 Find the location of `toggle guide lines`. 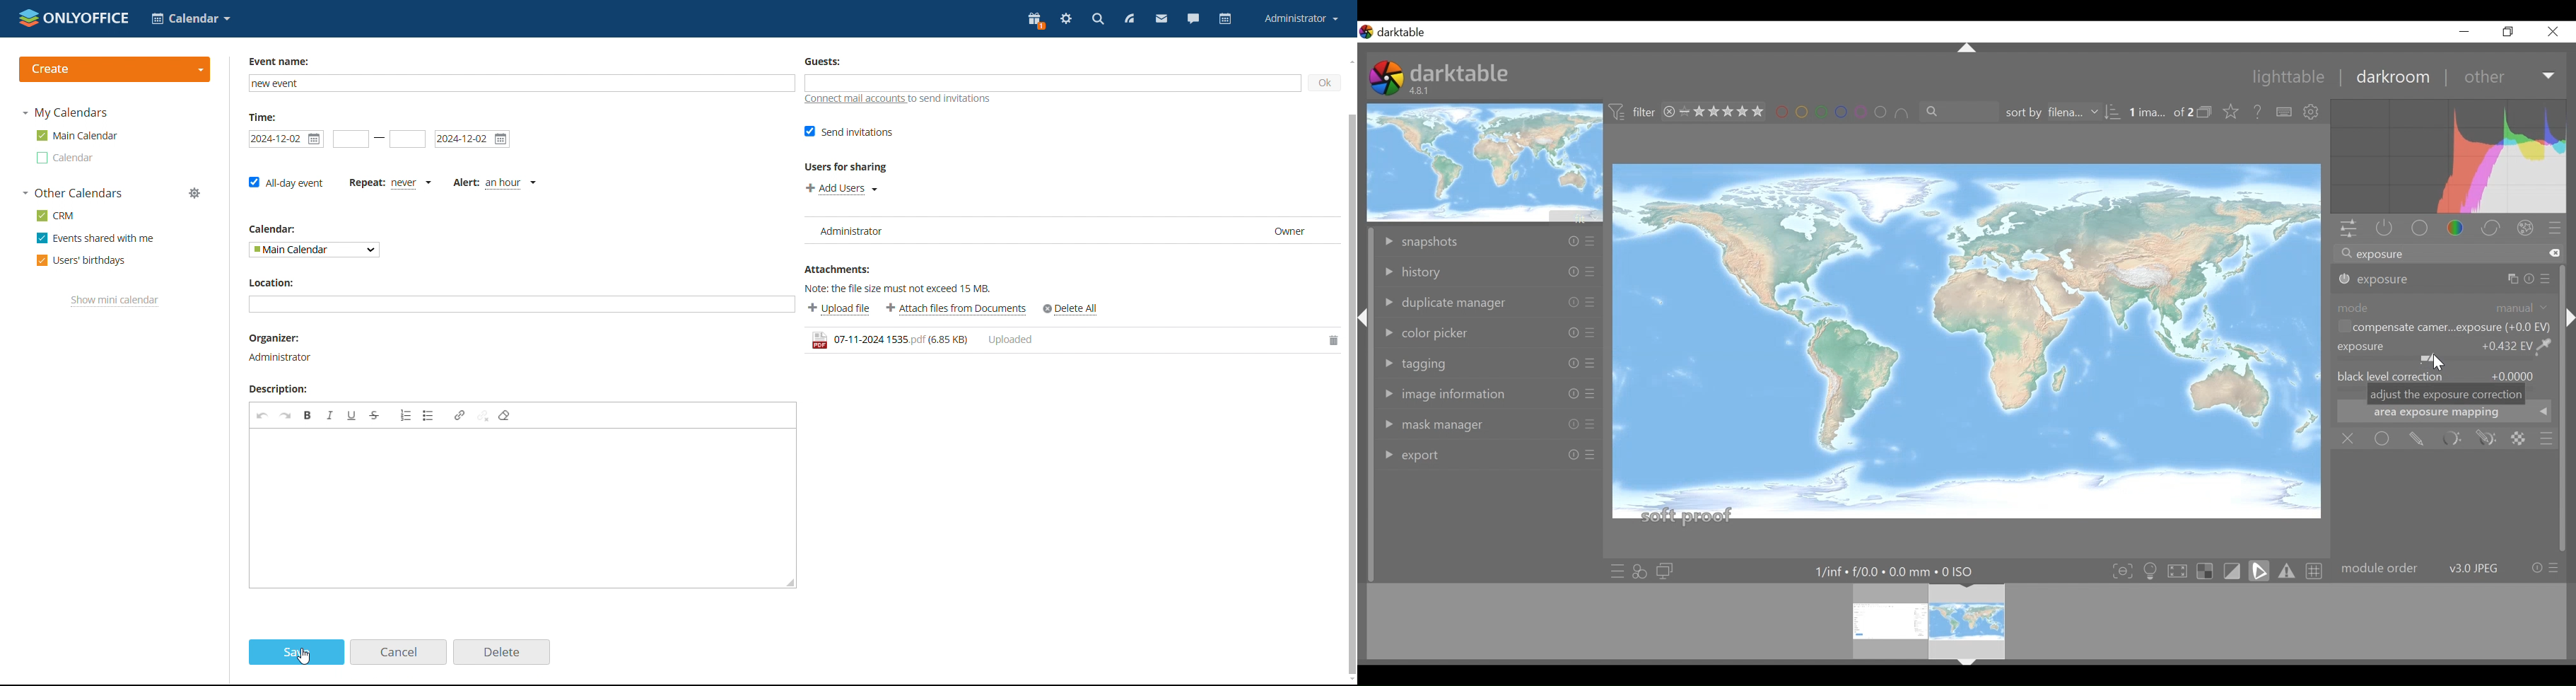

toggle guide lines is located at coordinates (2316, 570).